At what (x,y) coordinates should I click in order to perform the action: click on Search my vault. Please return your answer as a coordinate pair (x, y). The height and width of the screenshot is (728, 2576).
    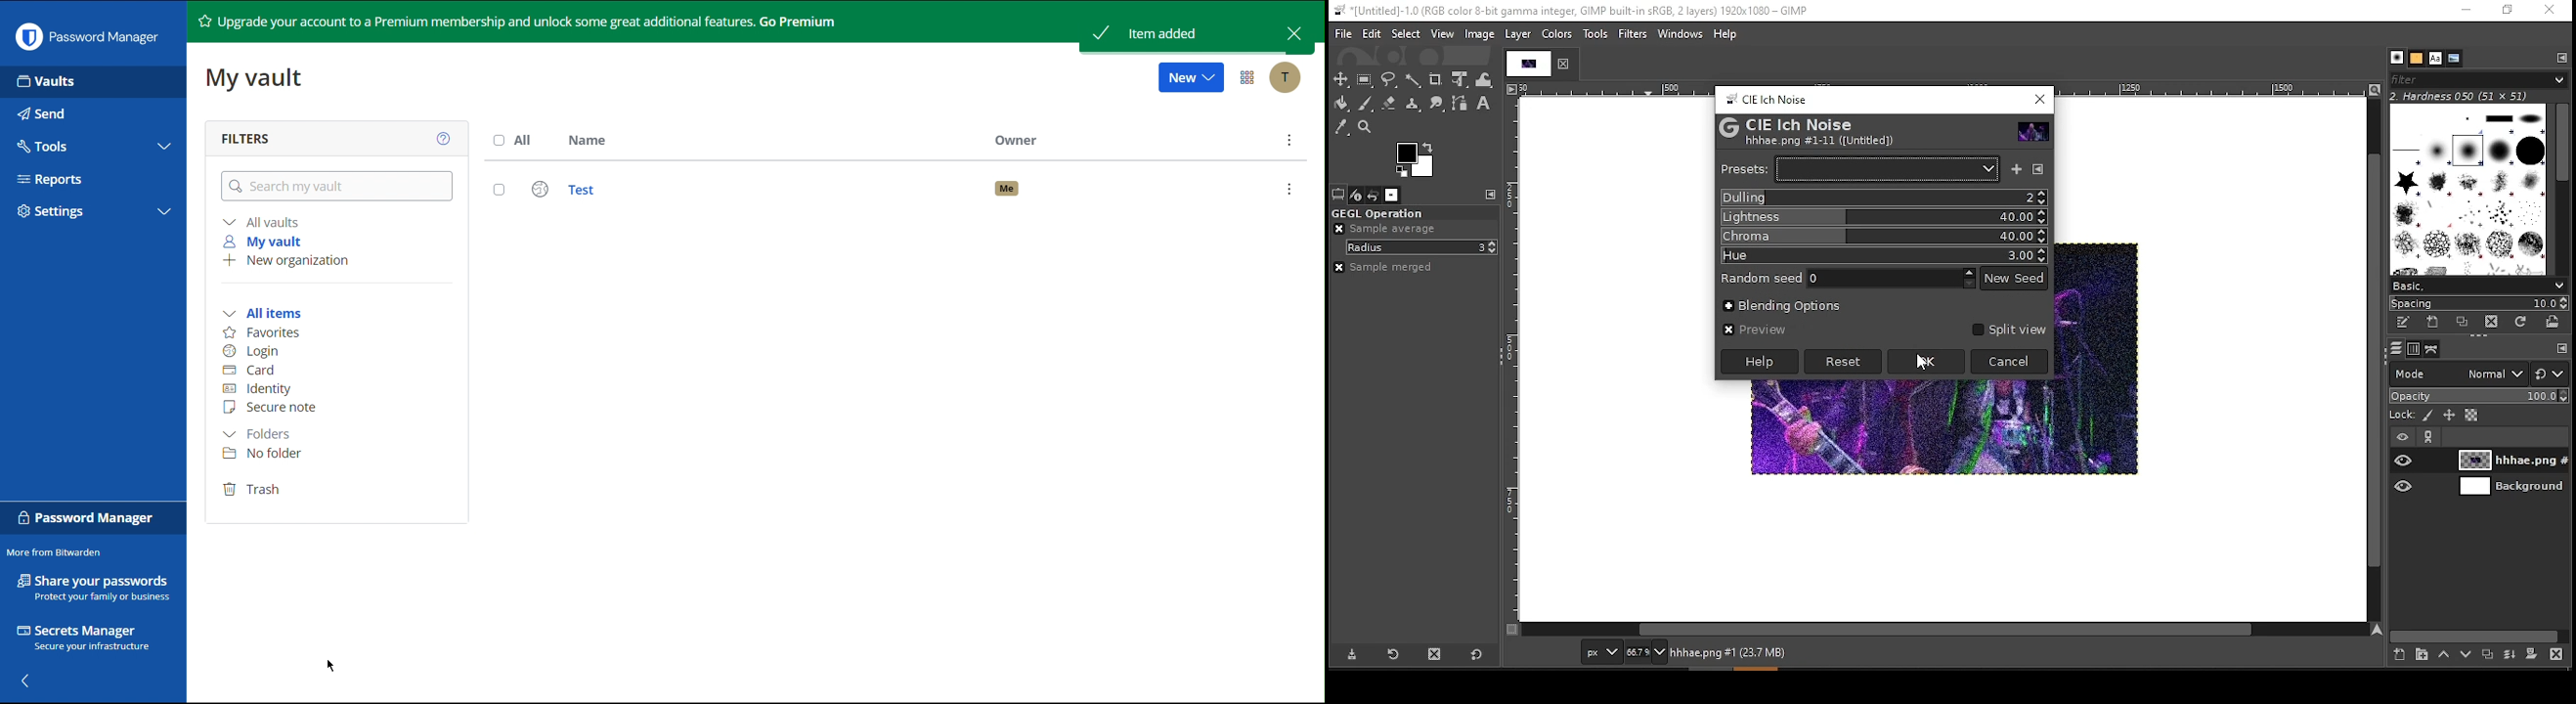
    Looking at the image, I should click on (338, 186).